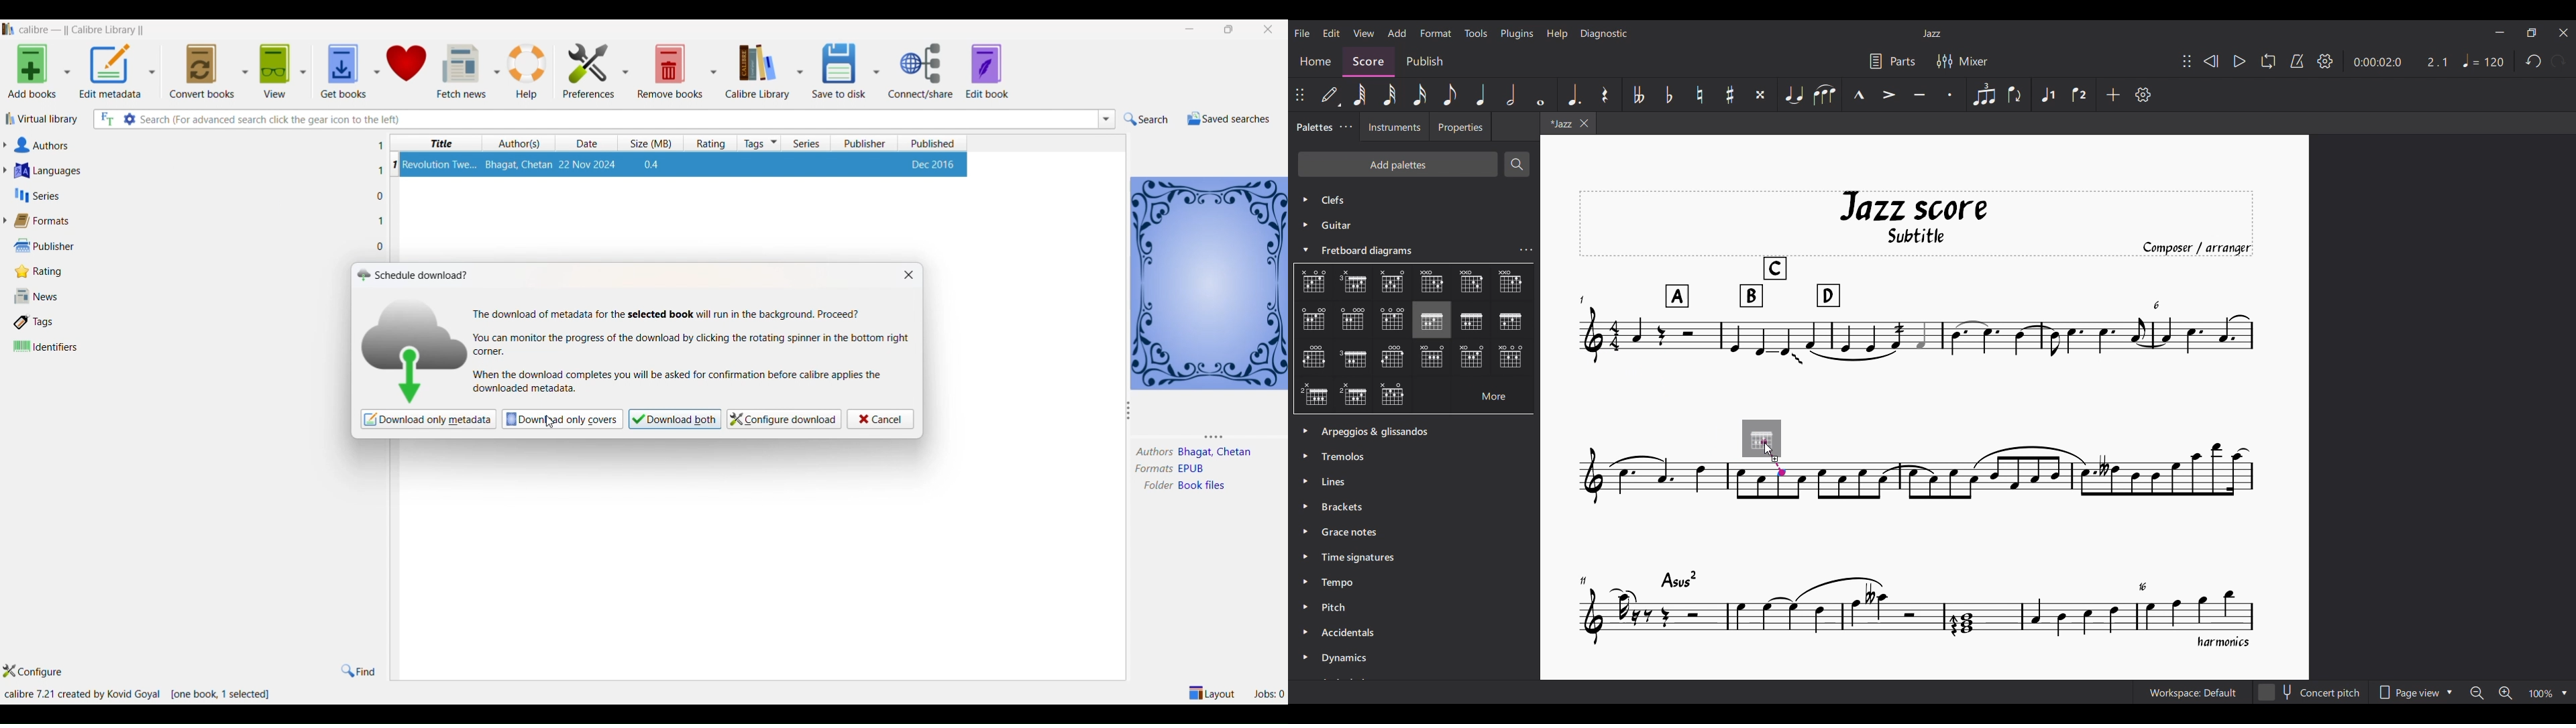 This screenshot has width=2576, height=728. Describe the element at coordinates (1390, 95) in the screenshot. I see `32nd note` at that location.